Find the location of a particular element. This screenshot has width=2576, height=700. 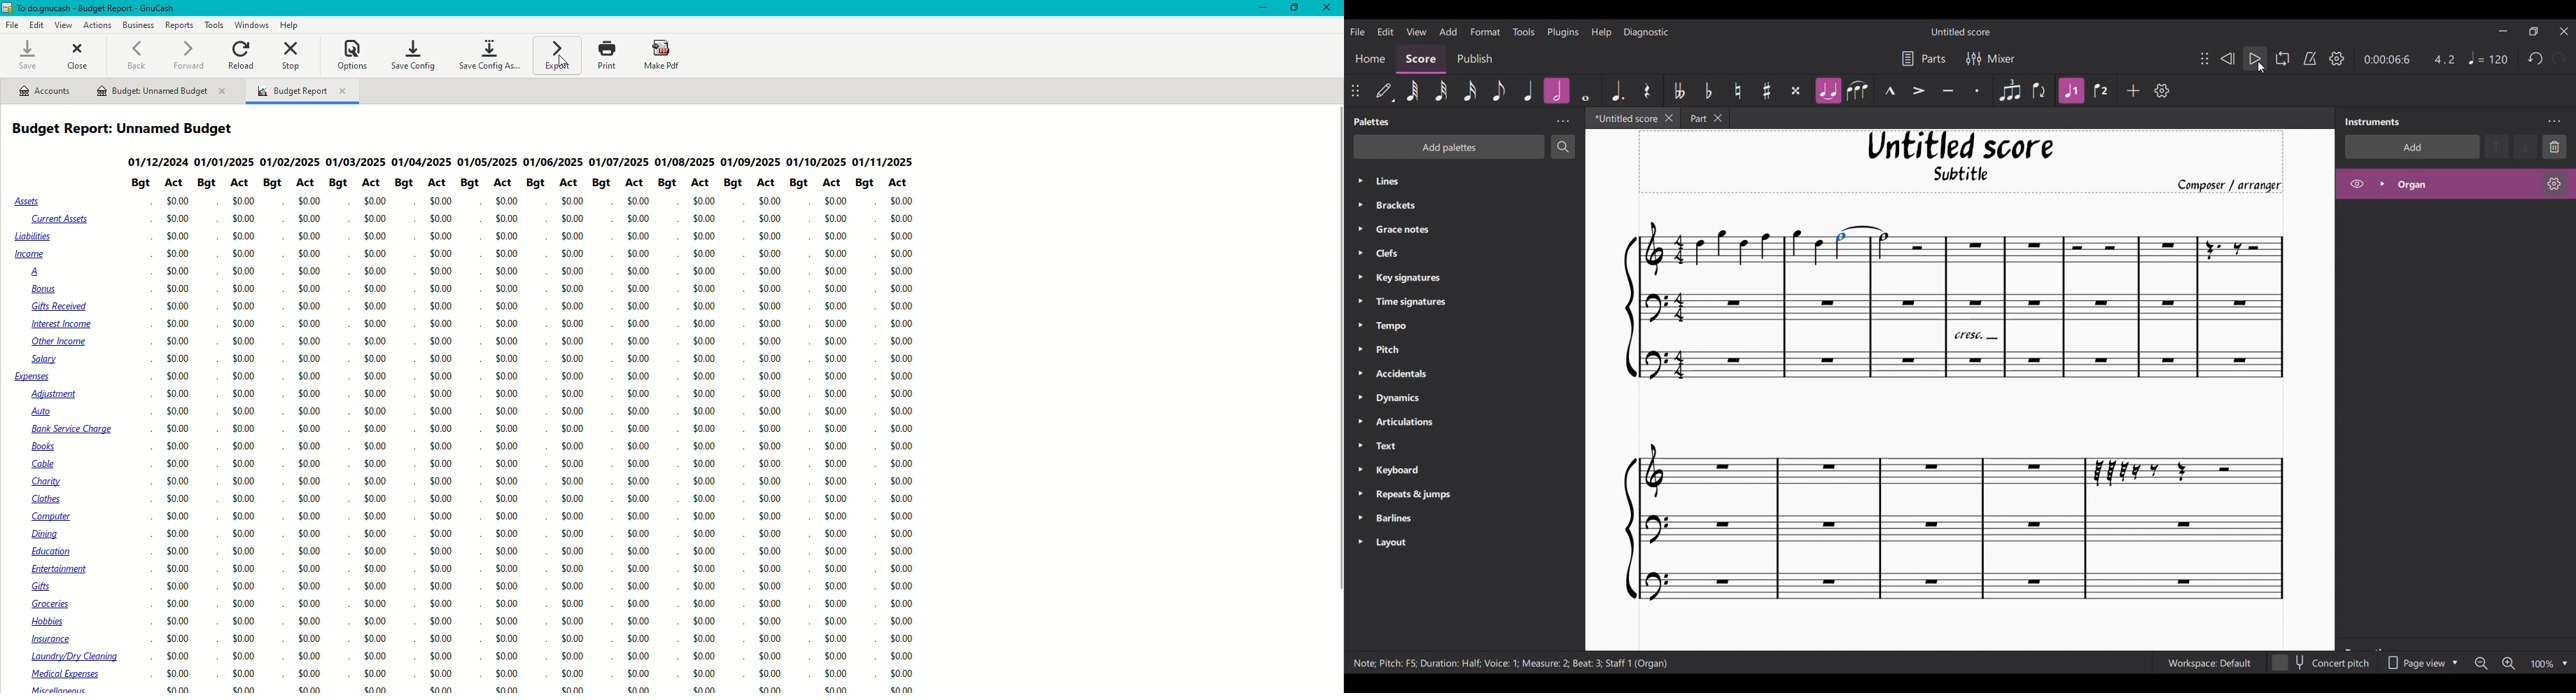

$0.00 is located at coordinates (575, 512).